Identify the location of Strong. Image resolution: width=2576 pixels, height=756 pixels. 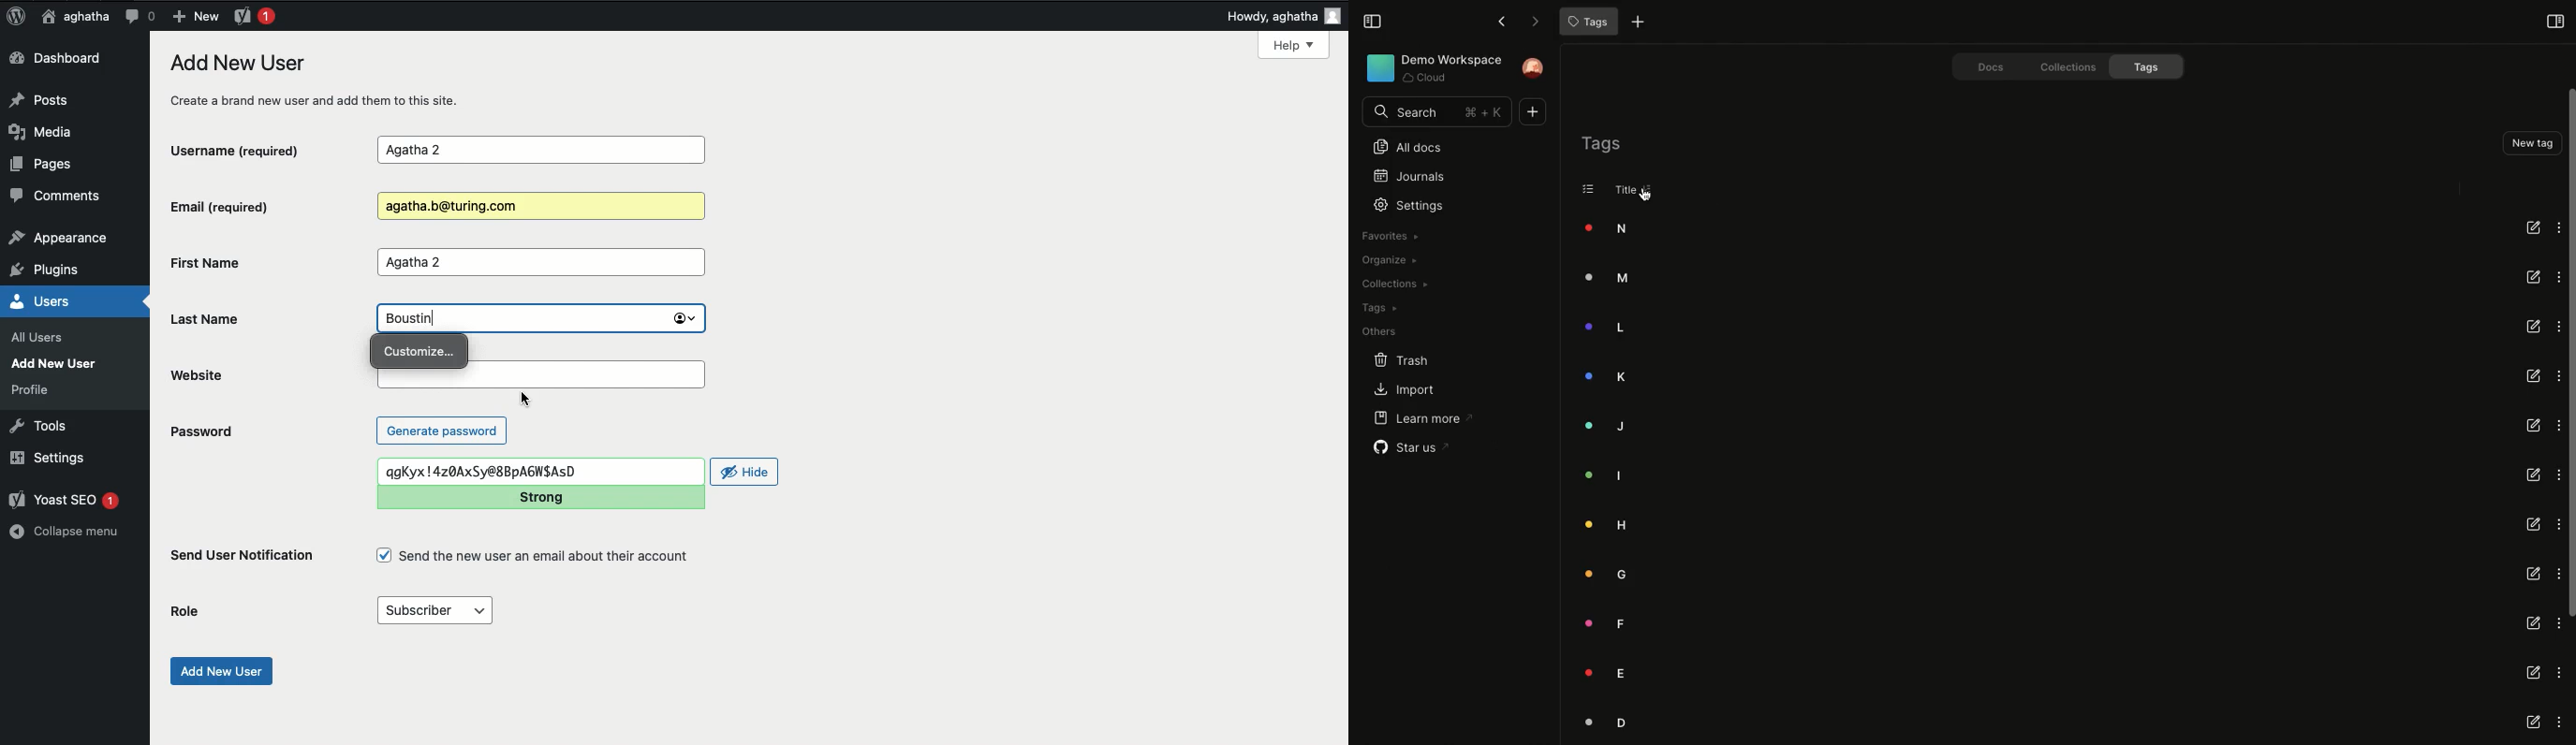
(538, 500).